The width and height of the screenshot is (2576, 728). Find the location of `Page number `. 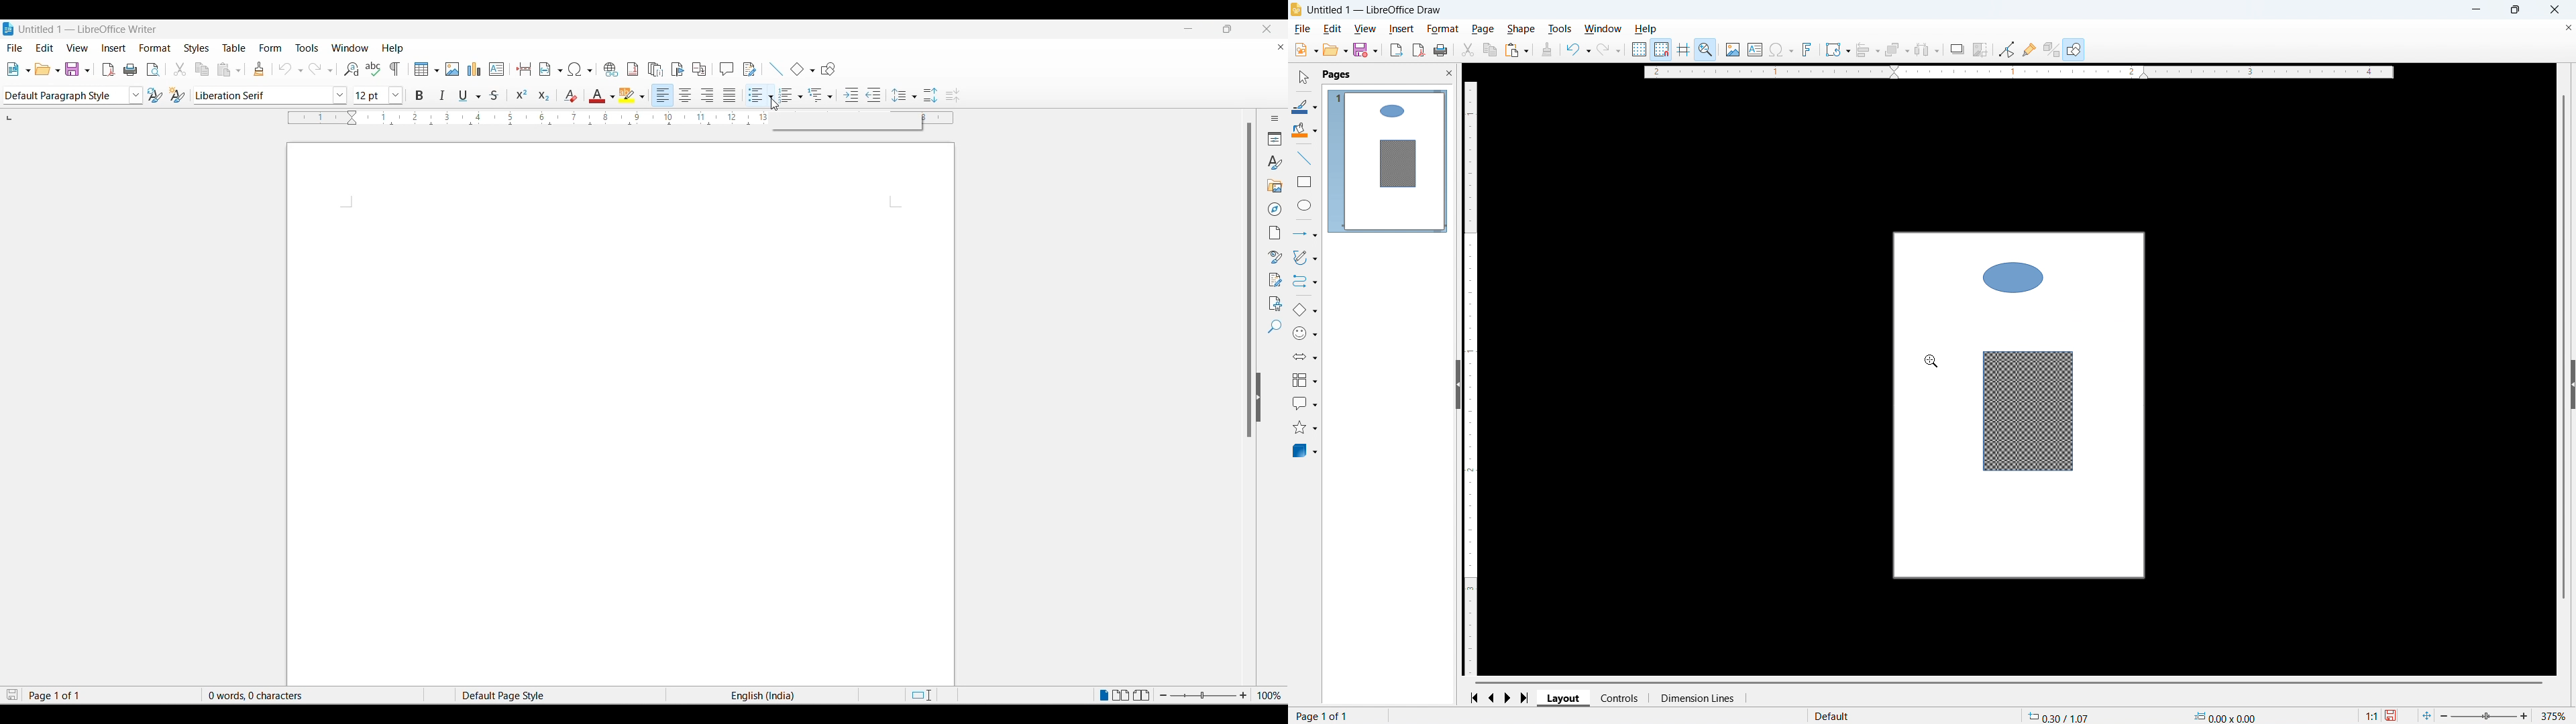

Page number  is located at coordinates (1324, 717).